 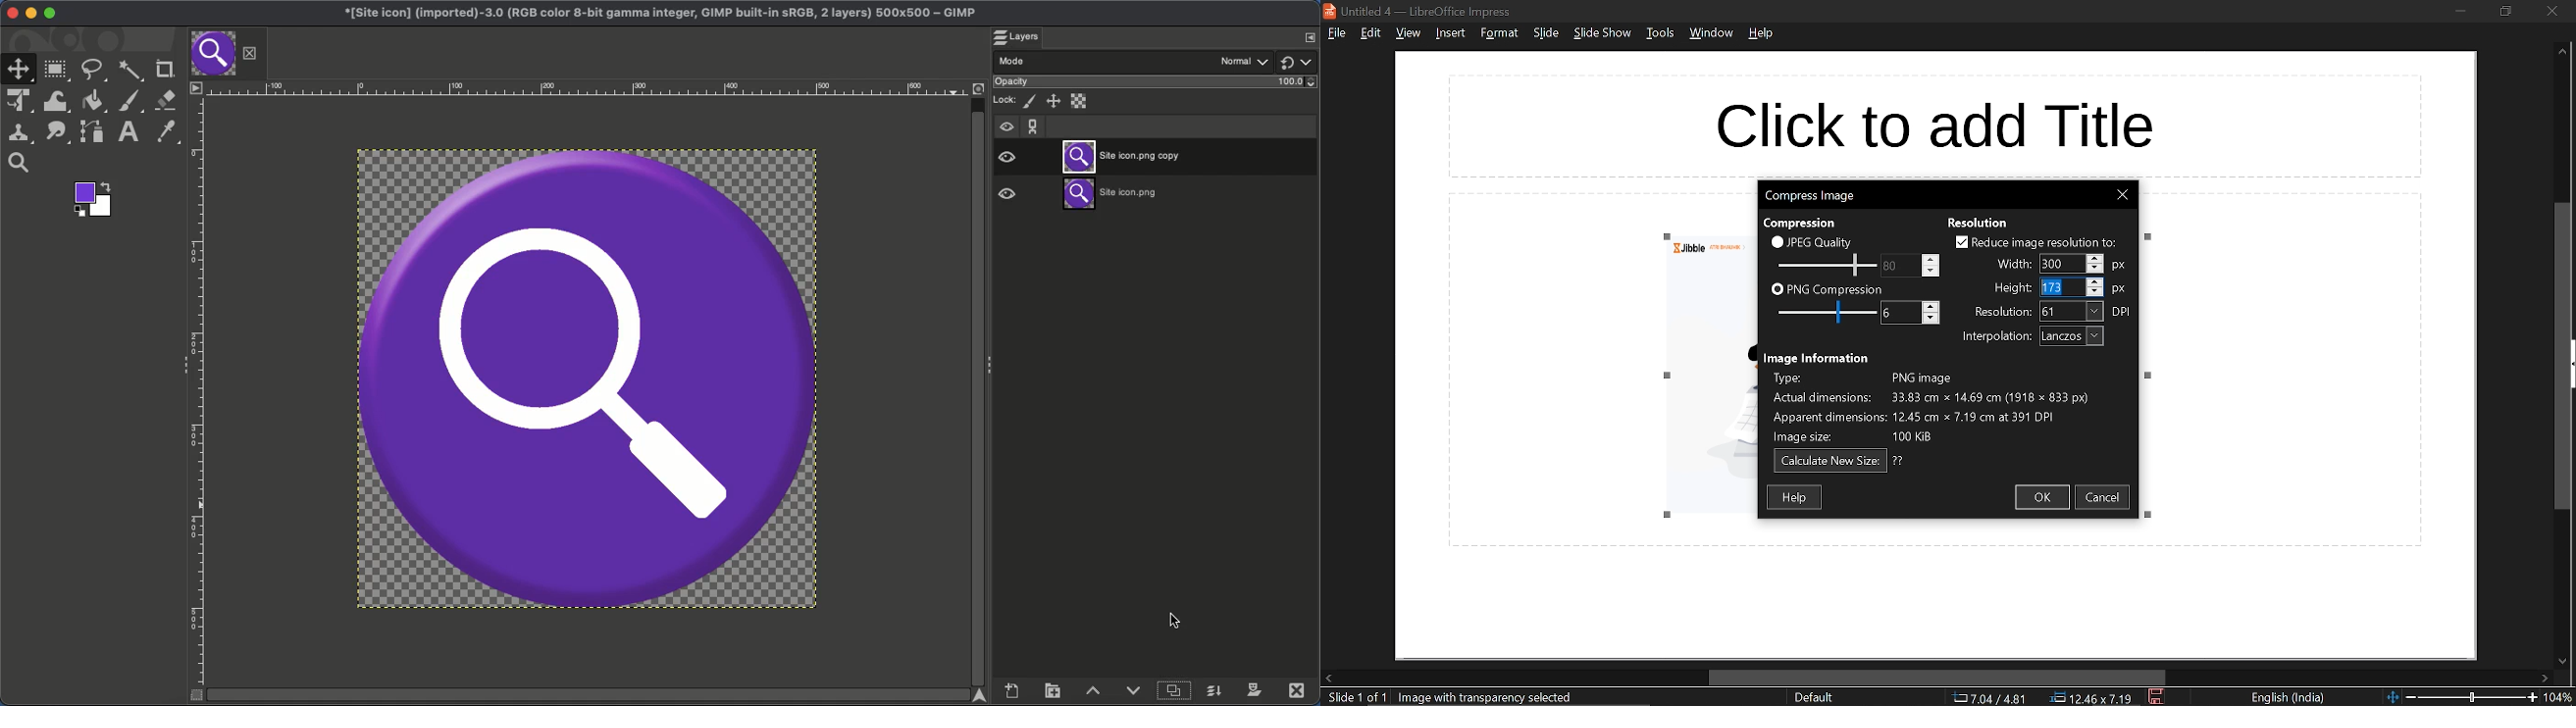 I want to click on slide, so click(x=1545, y=34).